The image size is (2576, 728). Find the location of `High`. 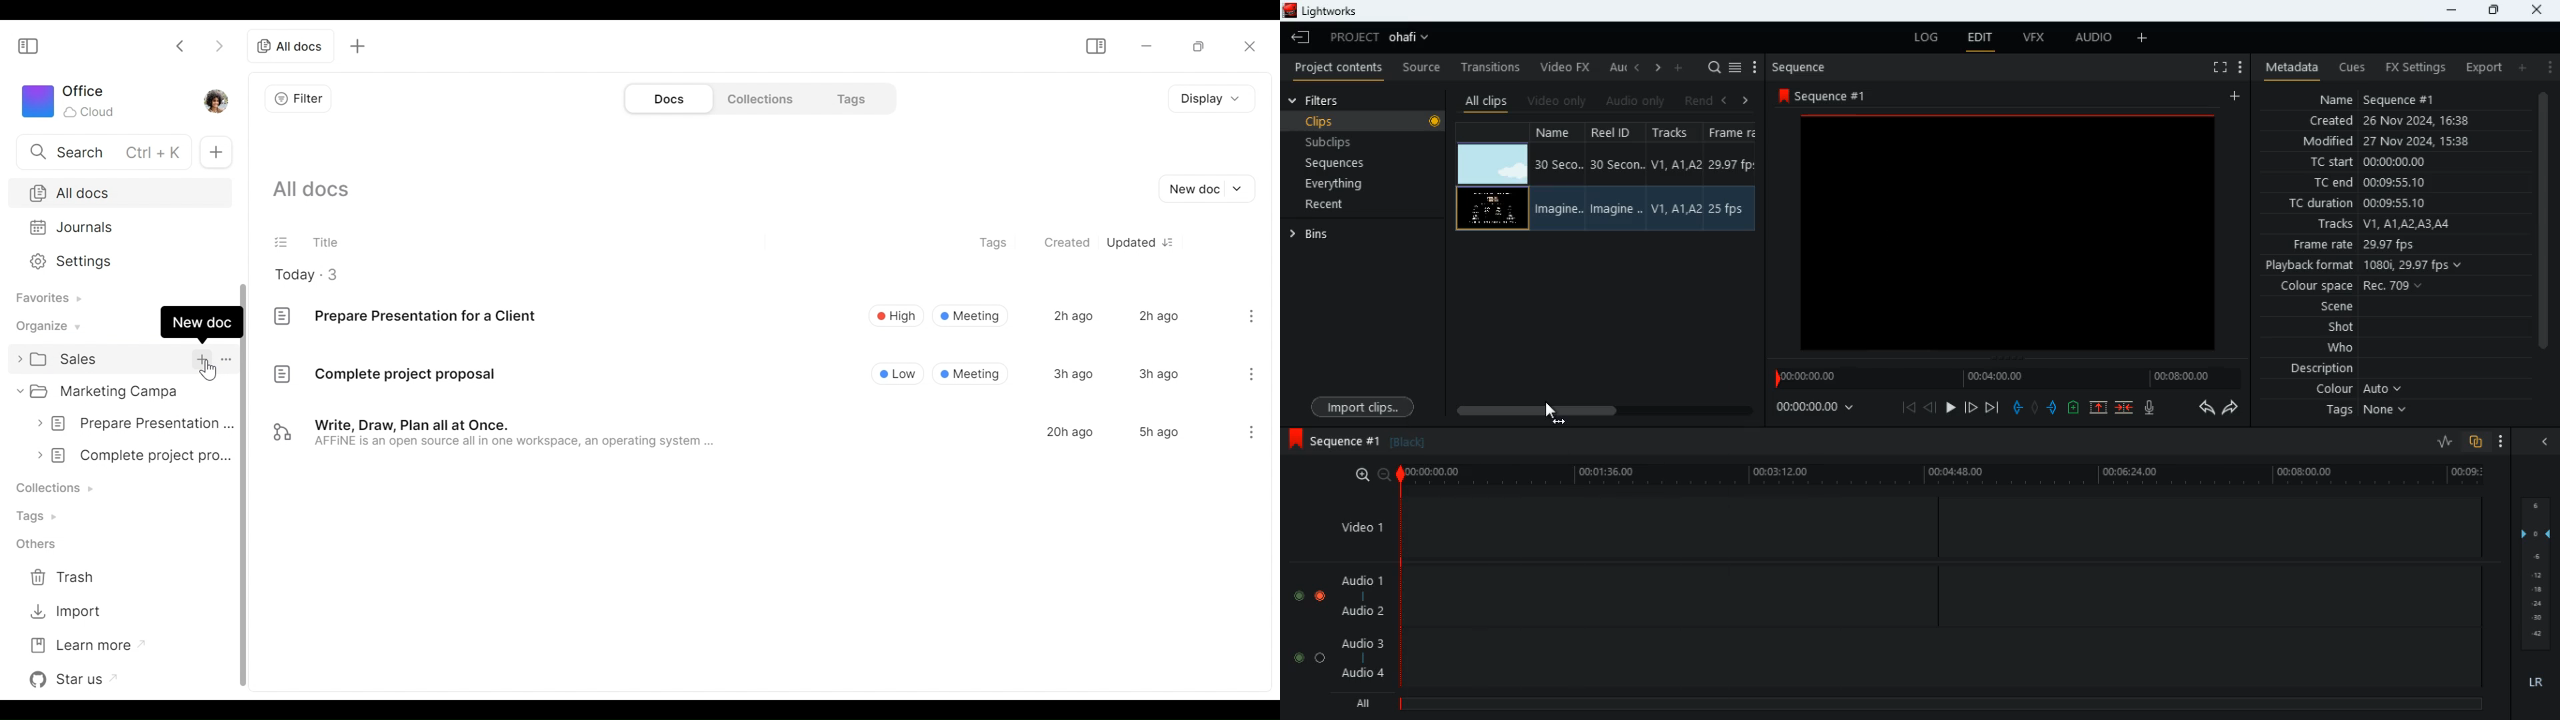

High is located at coordinates (895, 315).